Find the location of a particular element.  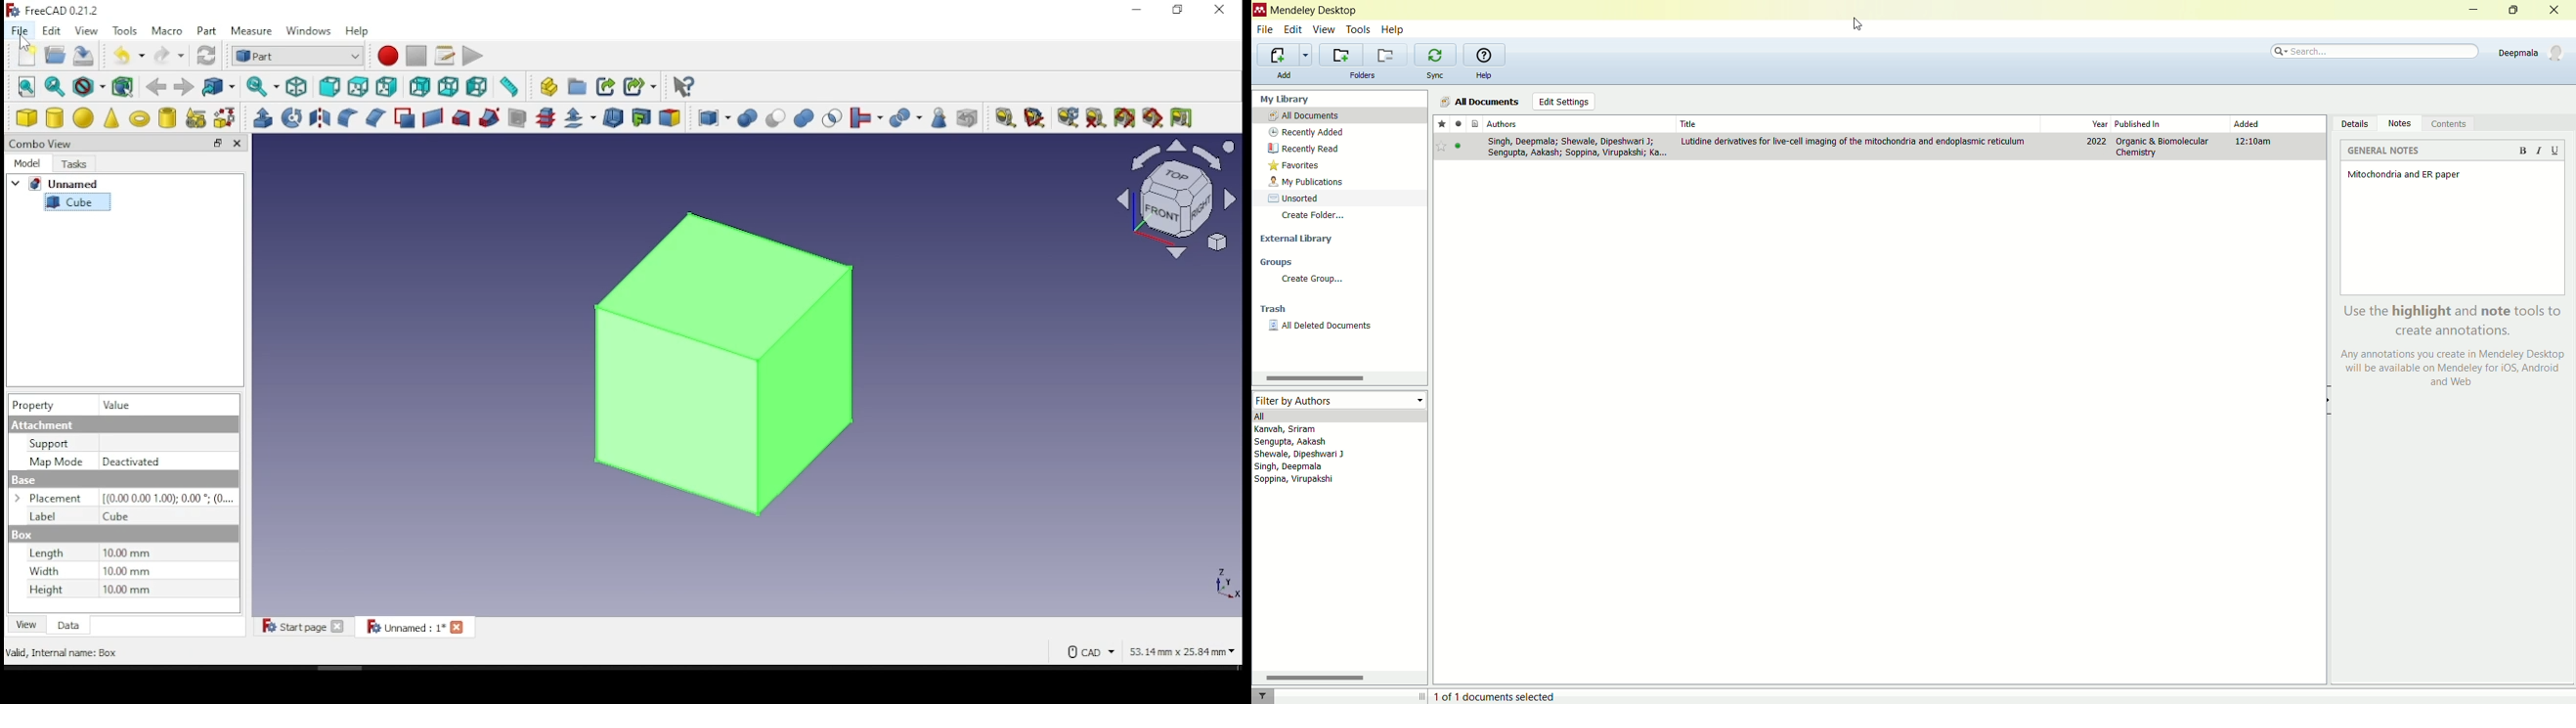

help is located at coordinates (1483, 75).